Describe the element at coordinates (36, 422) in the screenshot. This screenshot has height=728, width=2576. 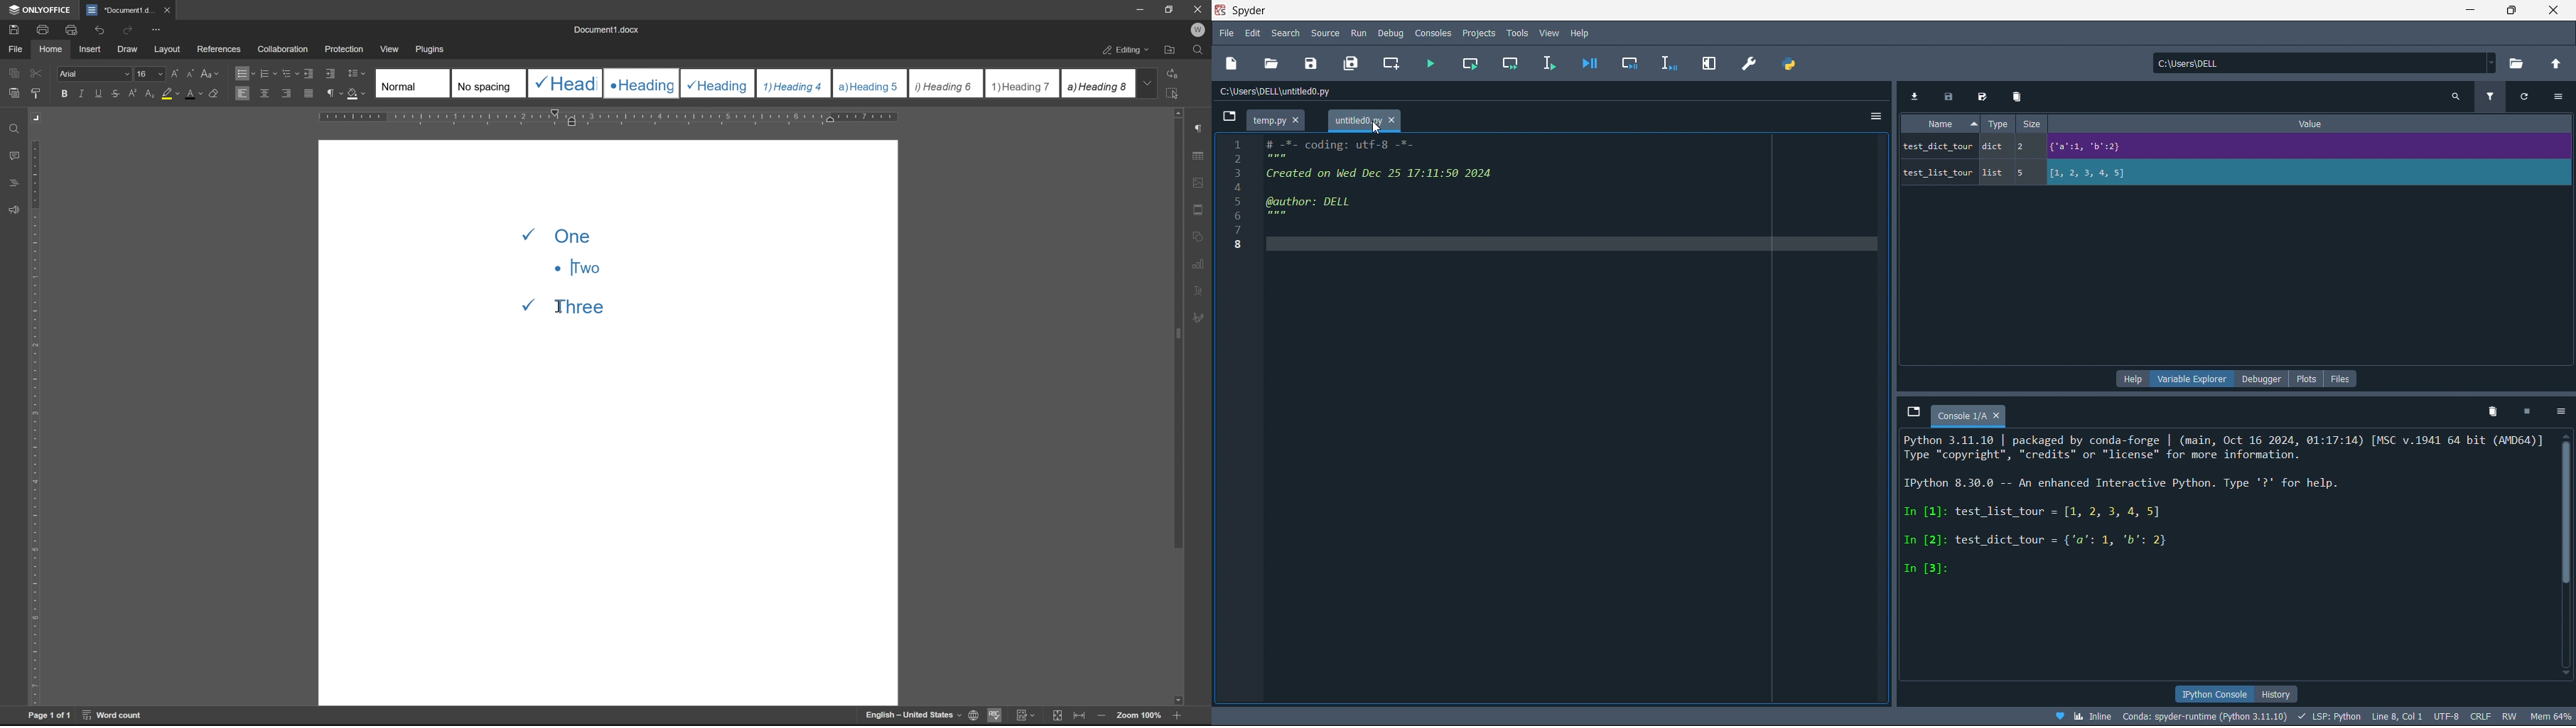
I see `ruler` at that location.